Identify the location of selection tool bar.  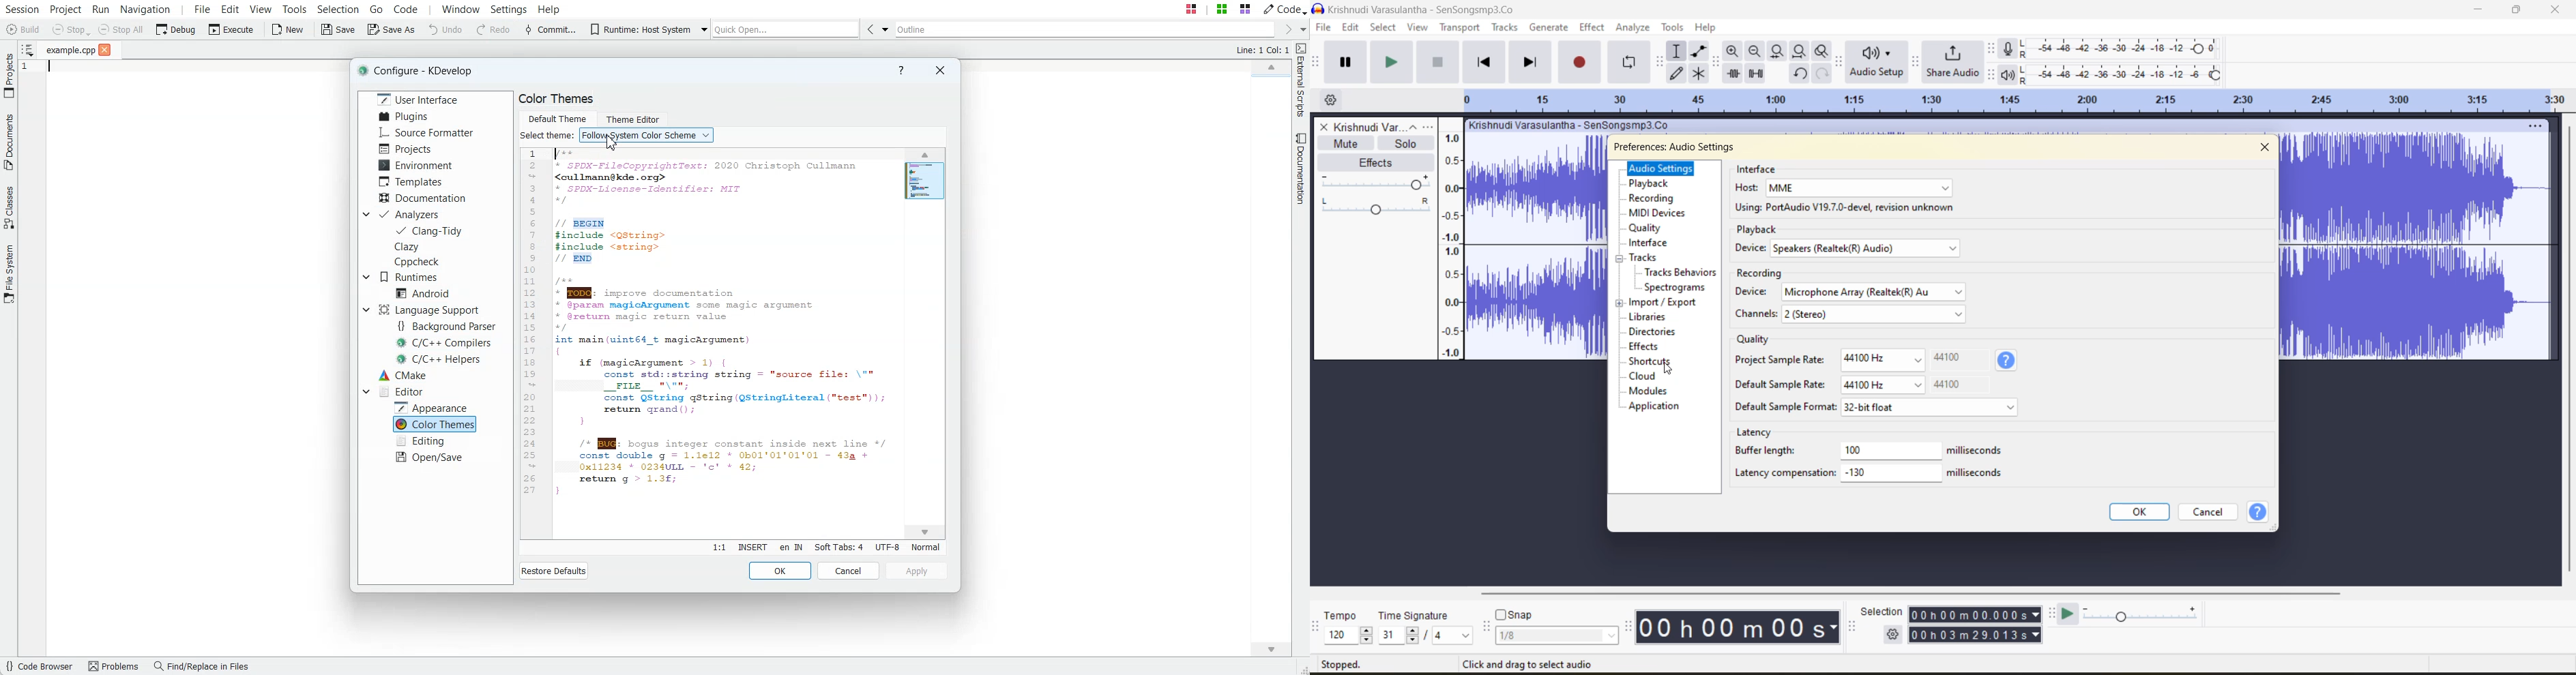
(1853, 626).